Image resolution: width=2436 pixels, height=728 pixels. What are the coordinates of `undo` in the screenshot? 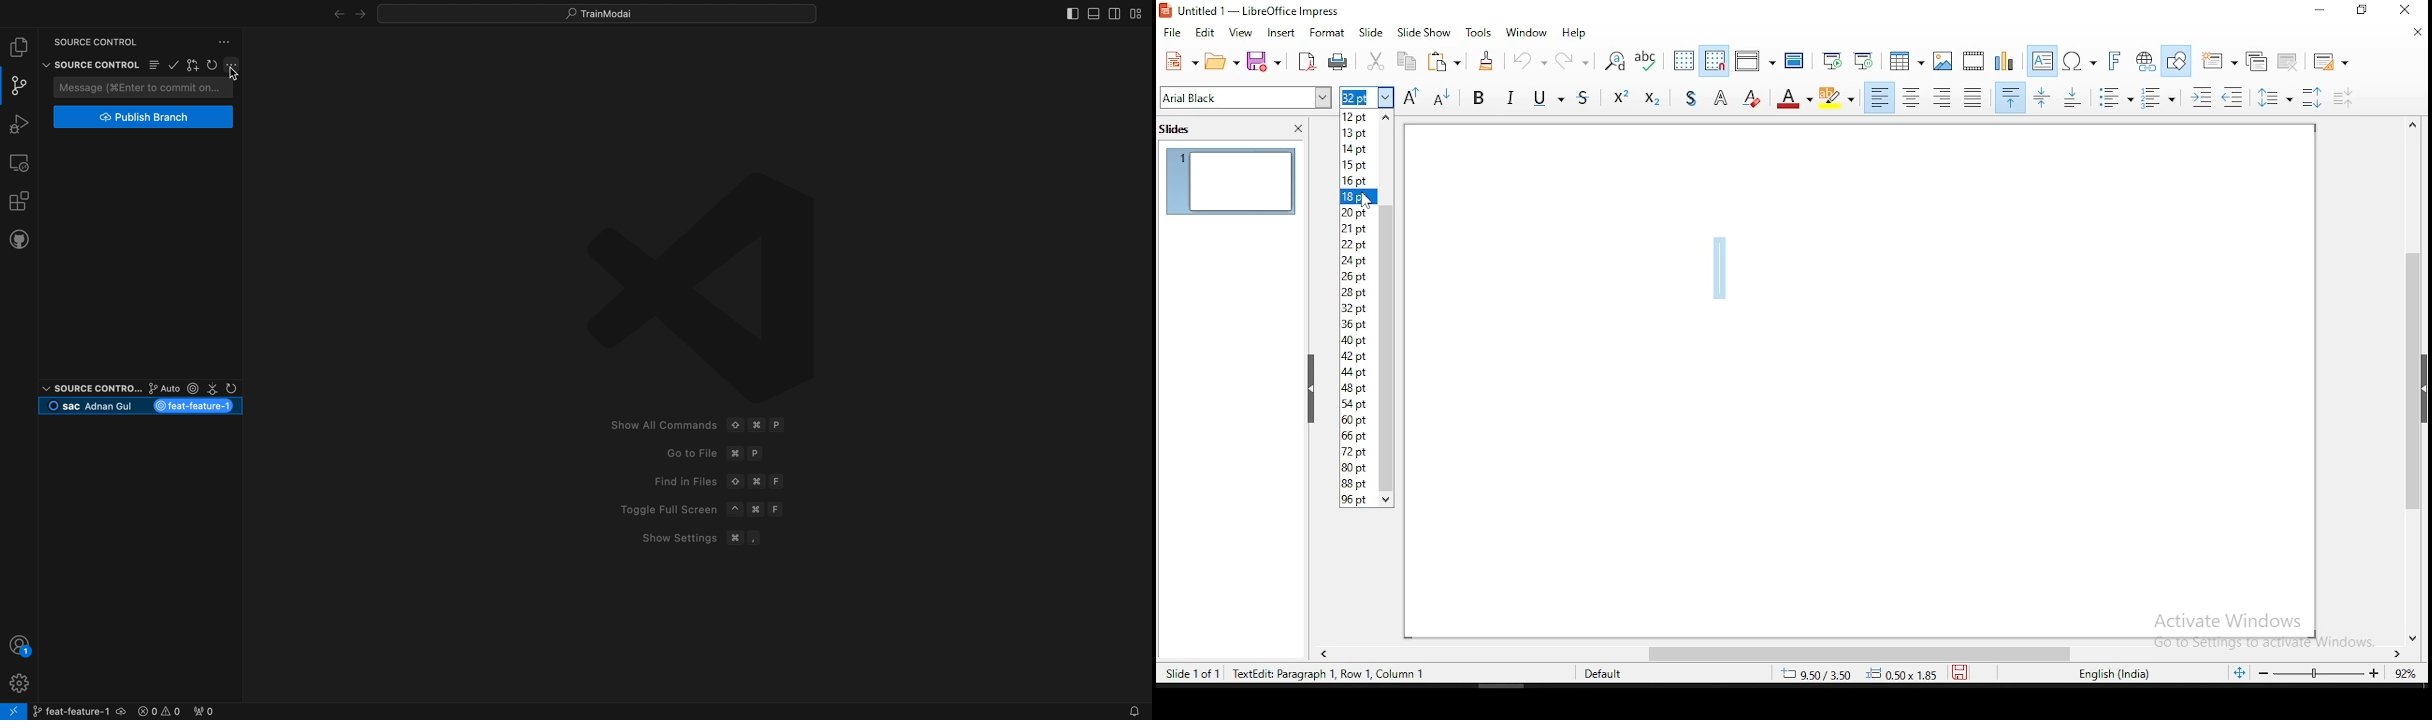 It's located at (1528, 59).